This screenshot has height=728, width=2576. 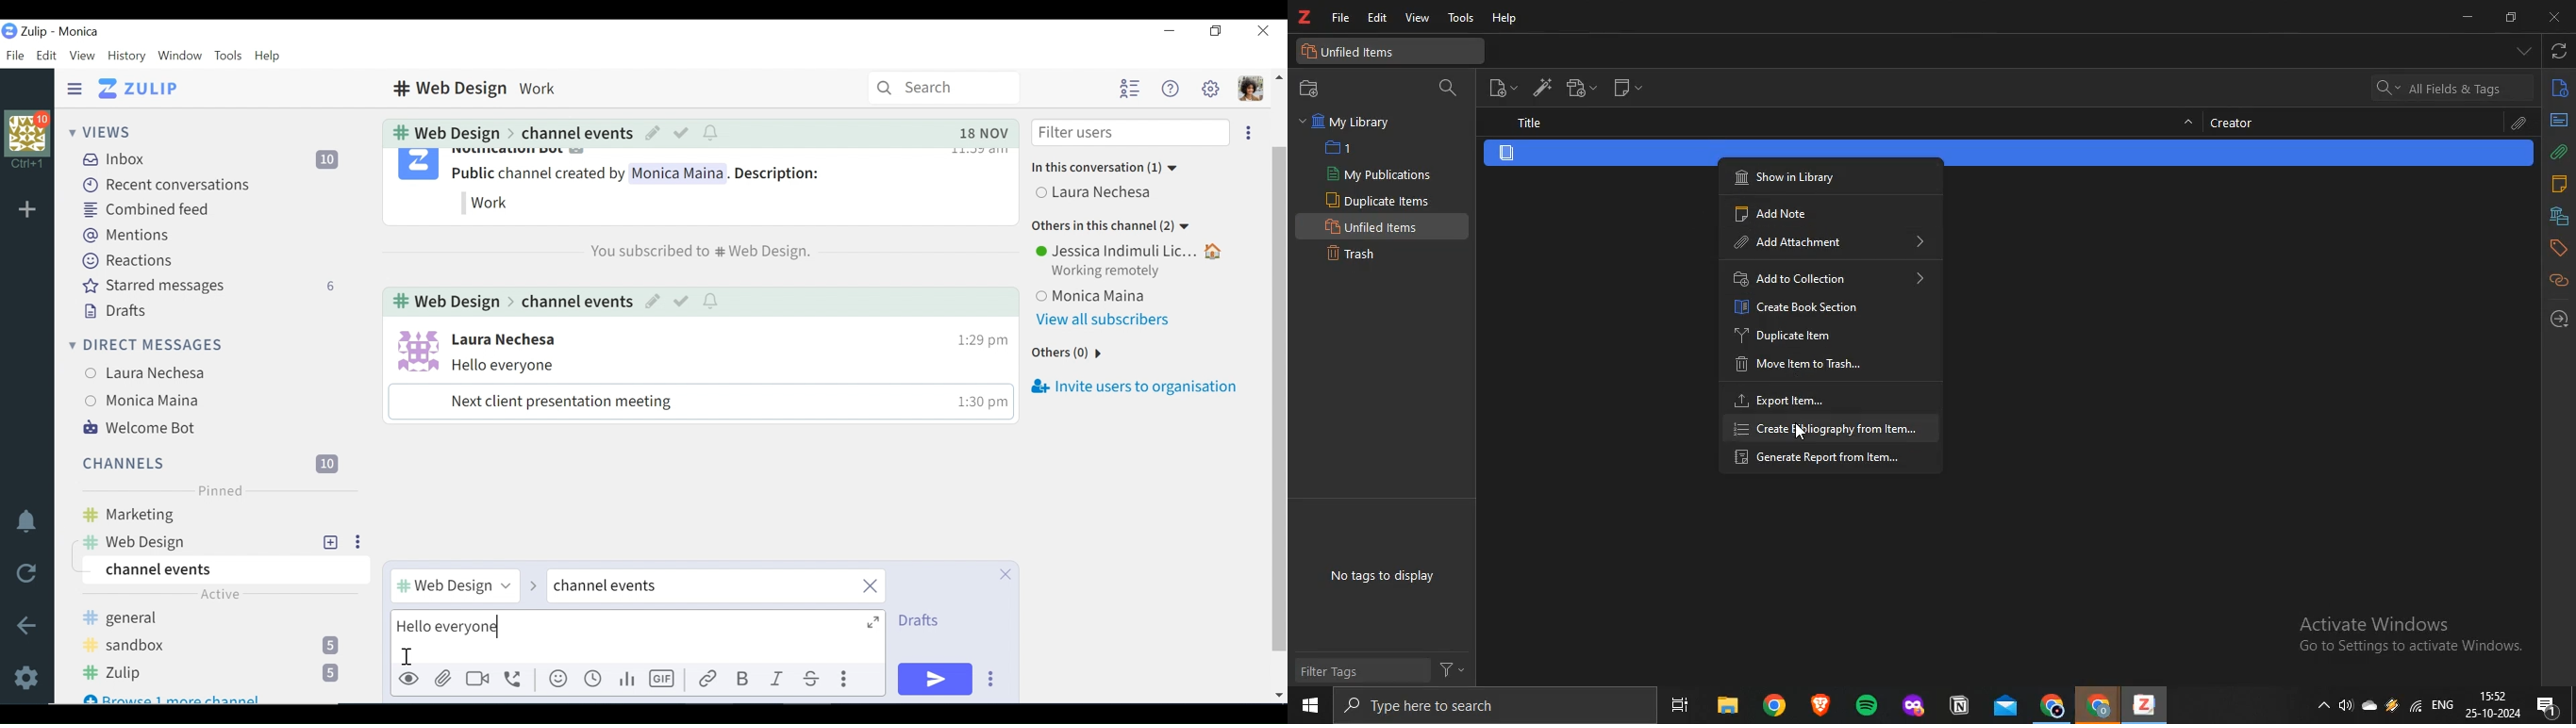 I want to click on info, so click(x=2560, y=91).